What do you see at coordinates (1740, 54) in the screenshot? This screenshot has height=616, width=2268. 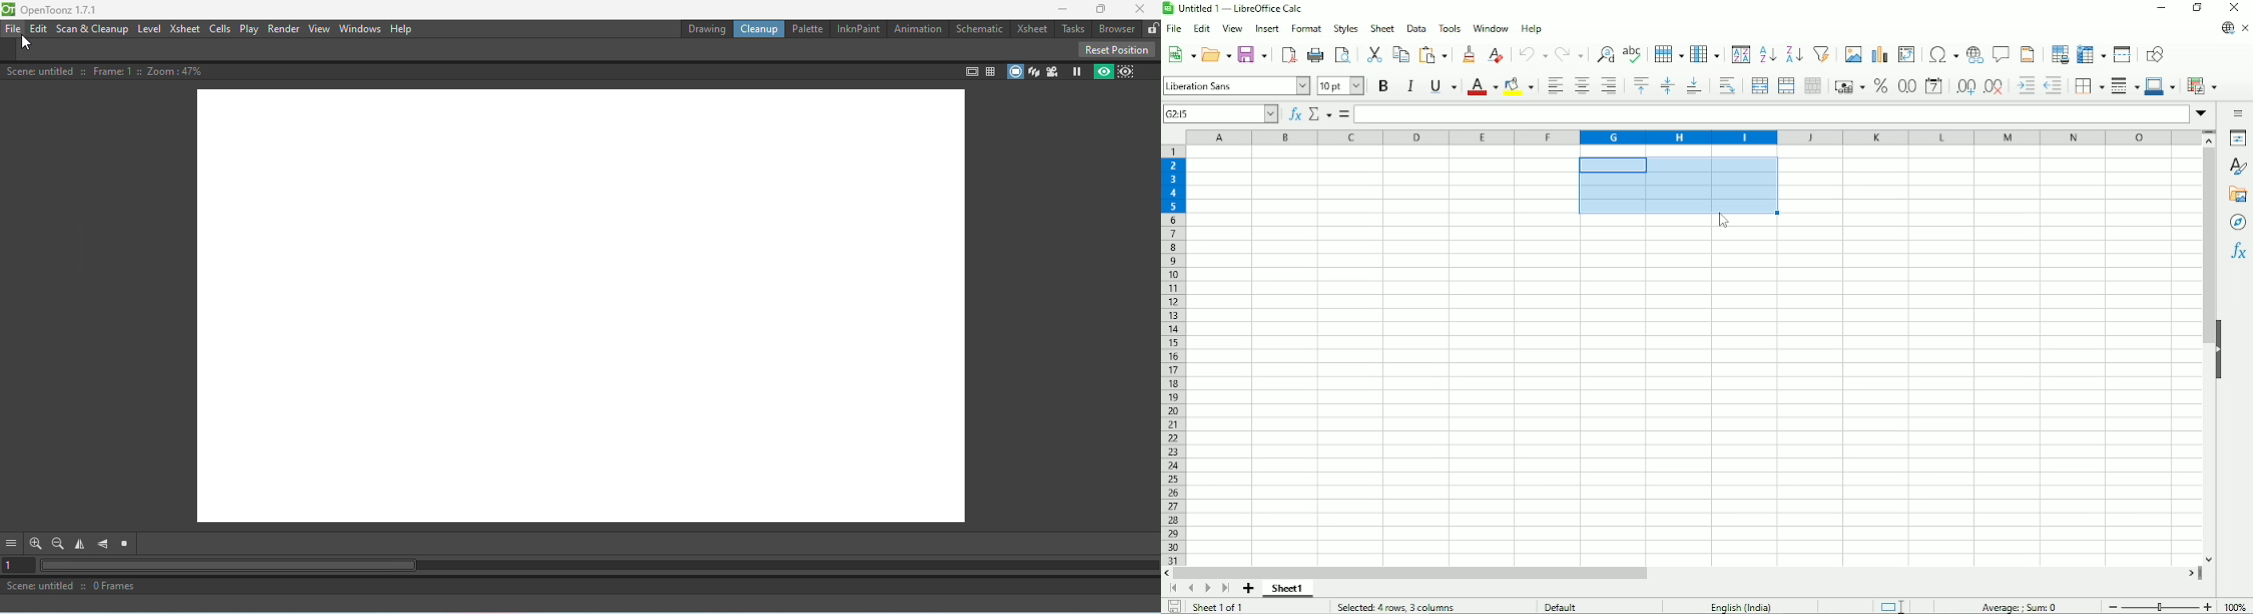 I see `Sort` at bounding box center [1740, 54].